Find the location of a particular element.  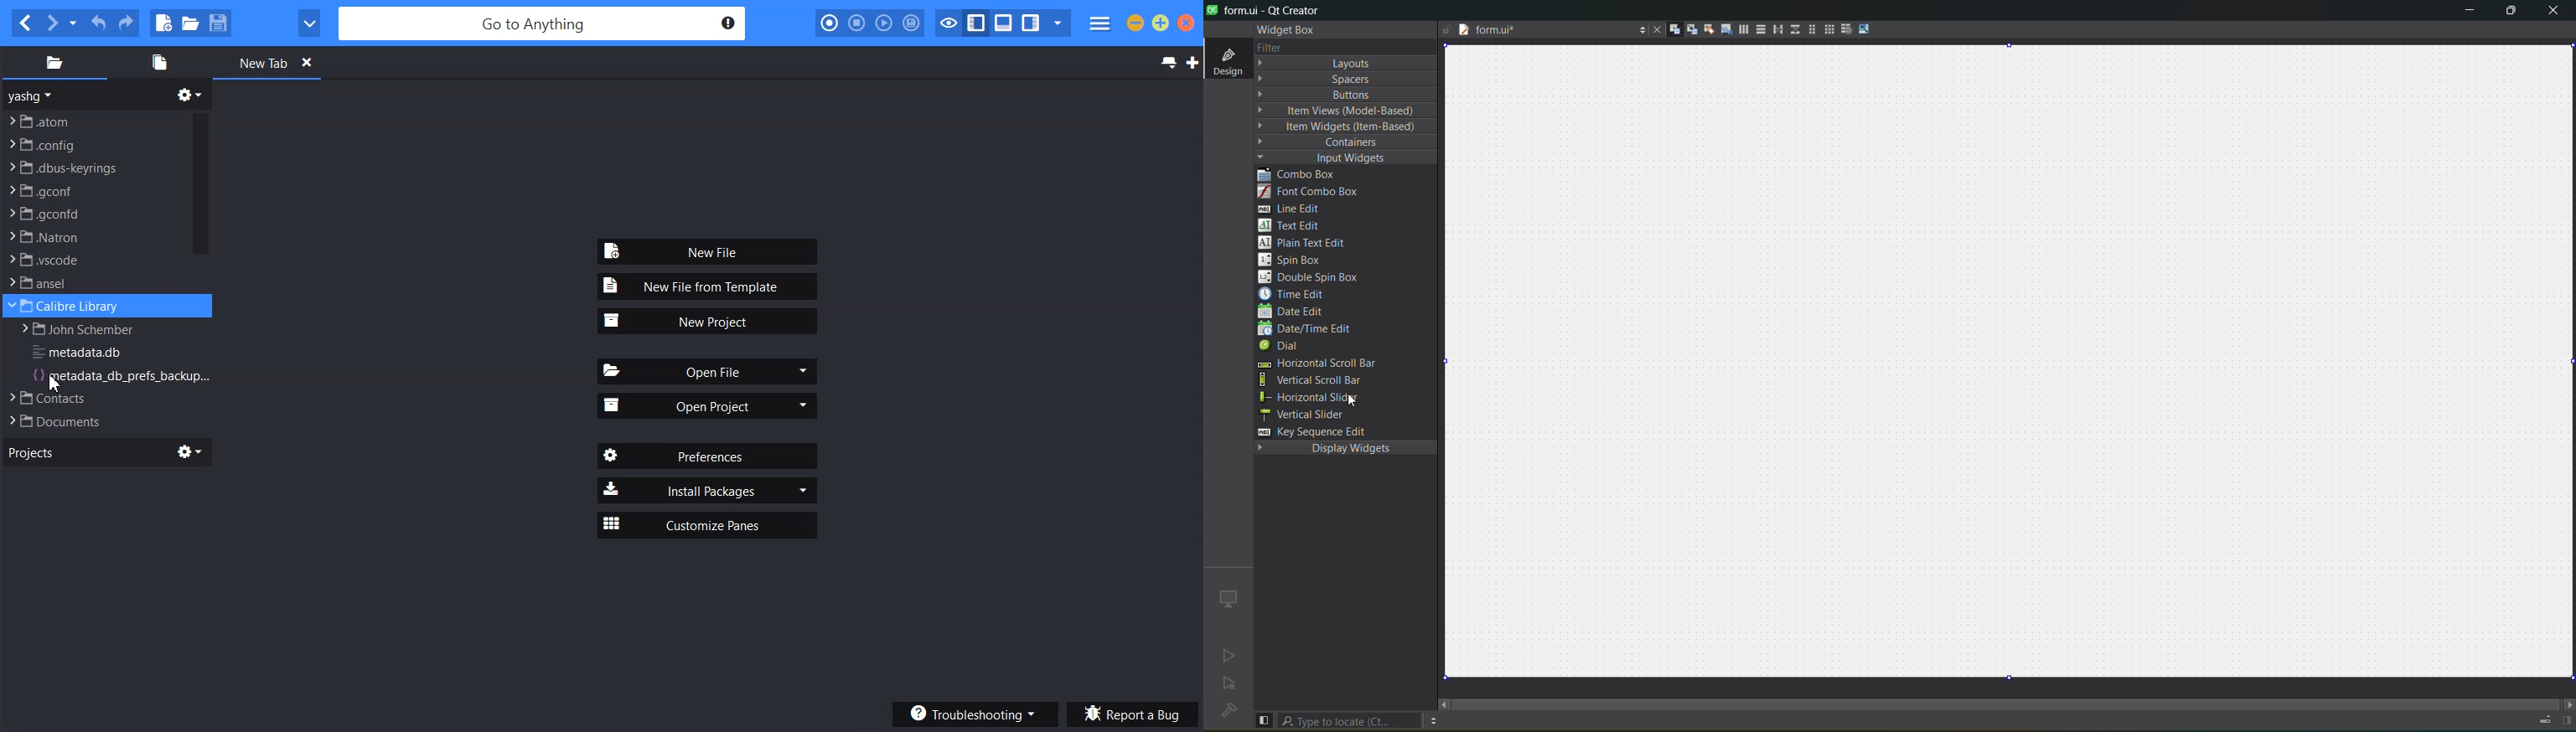

vertical splitter is located at coordinates (1794, 29).